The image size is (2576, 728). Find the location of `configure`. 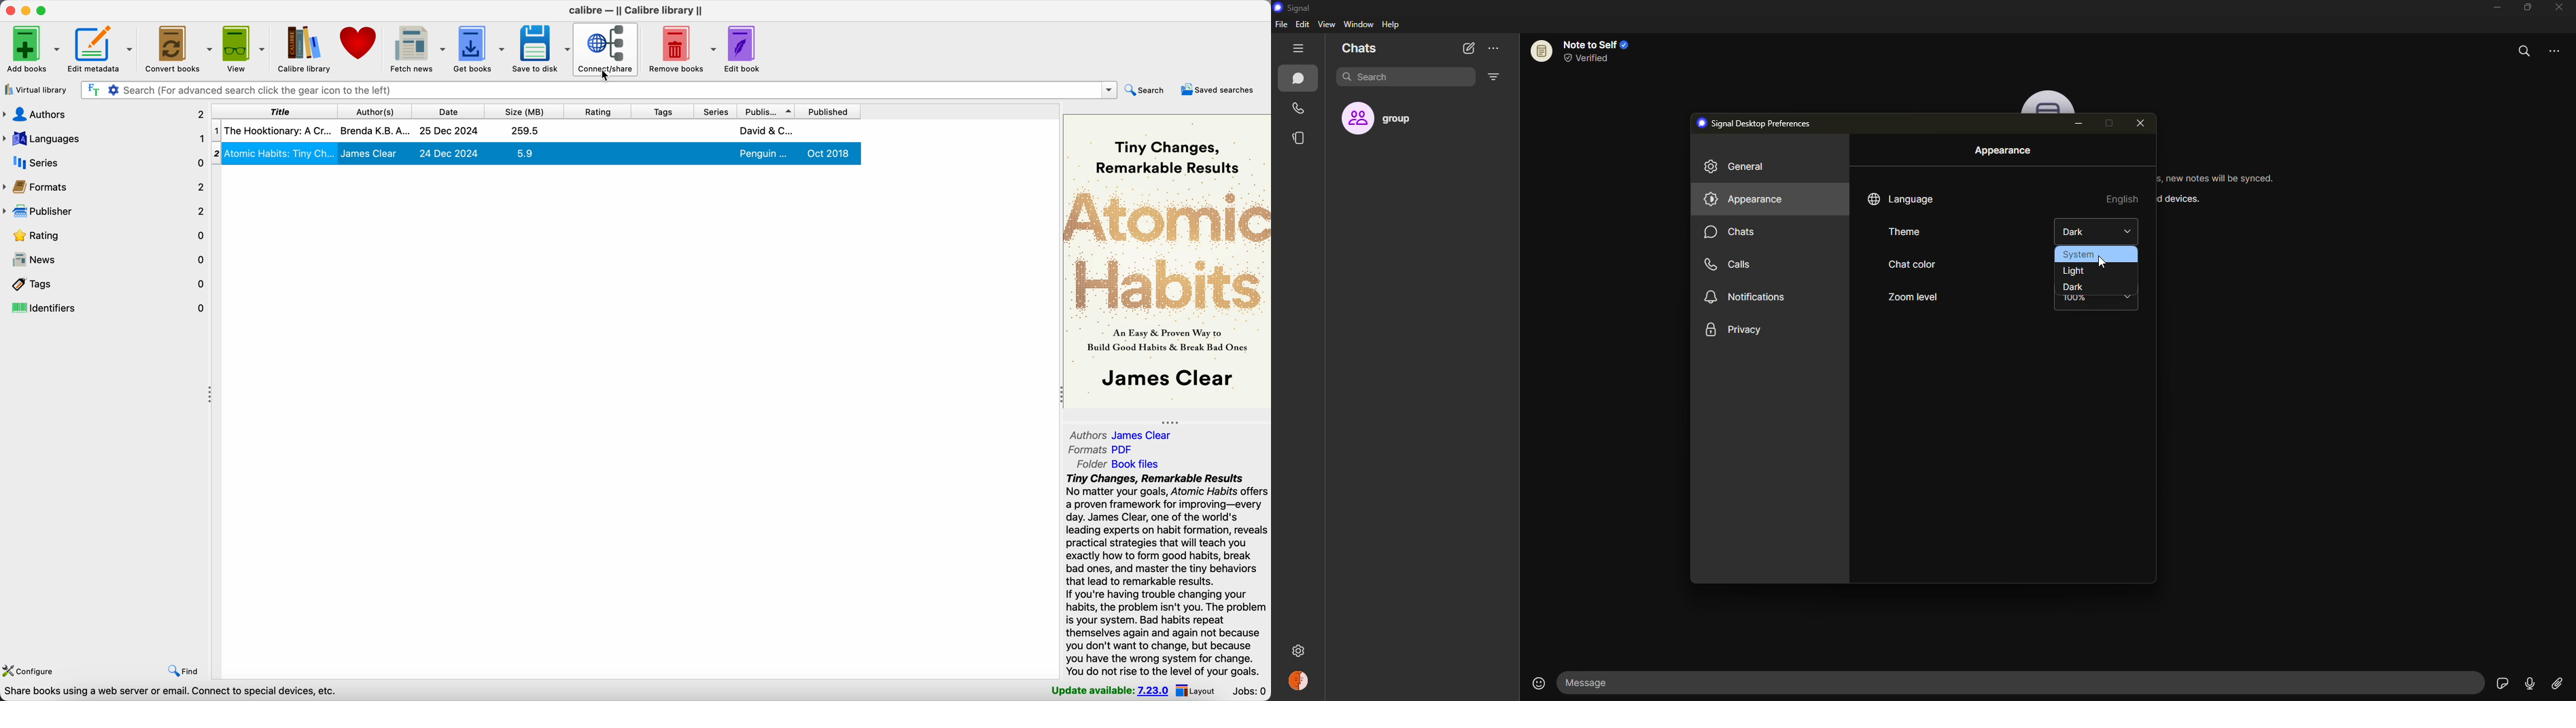

configure is located at coordinates (32, 670).